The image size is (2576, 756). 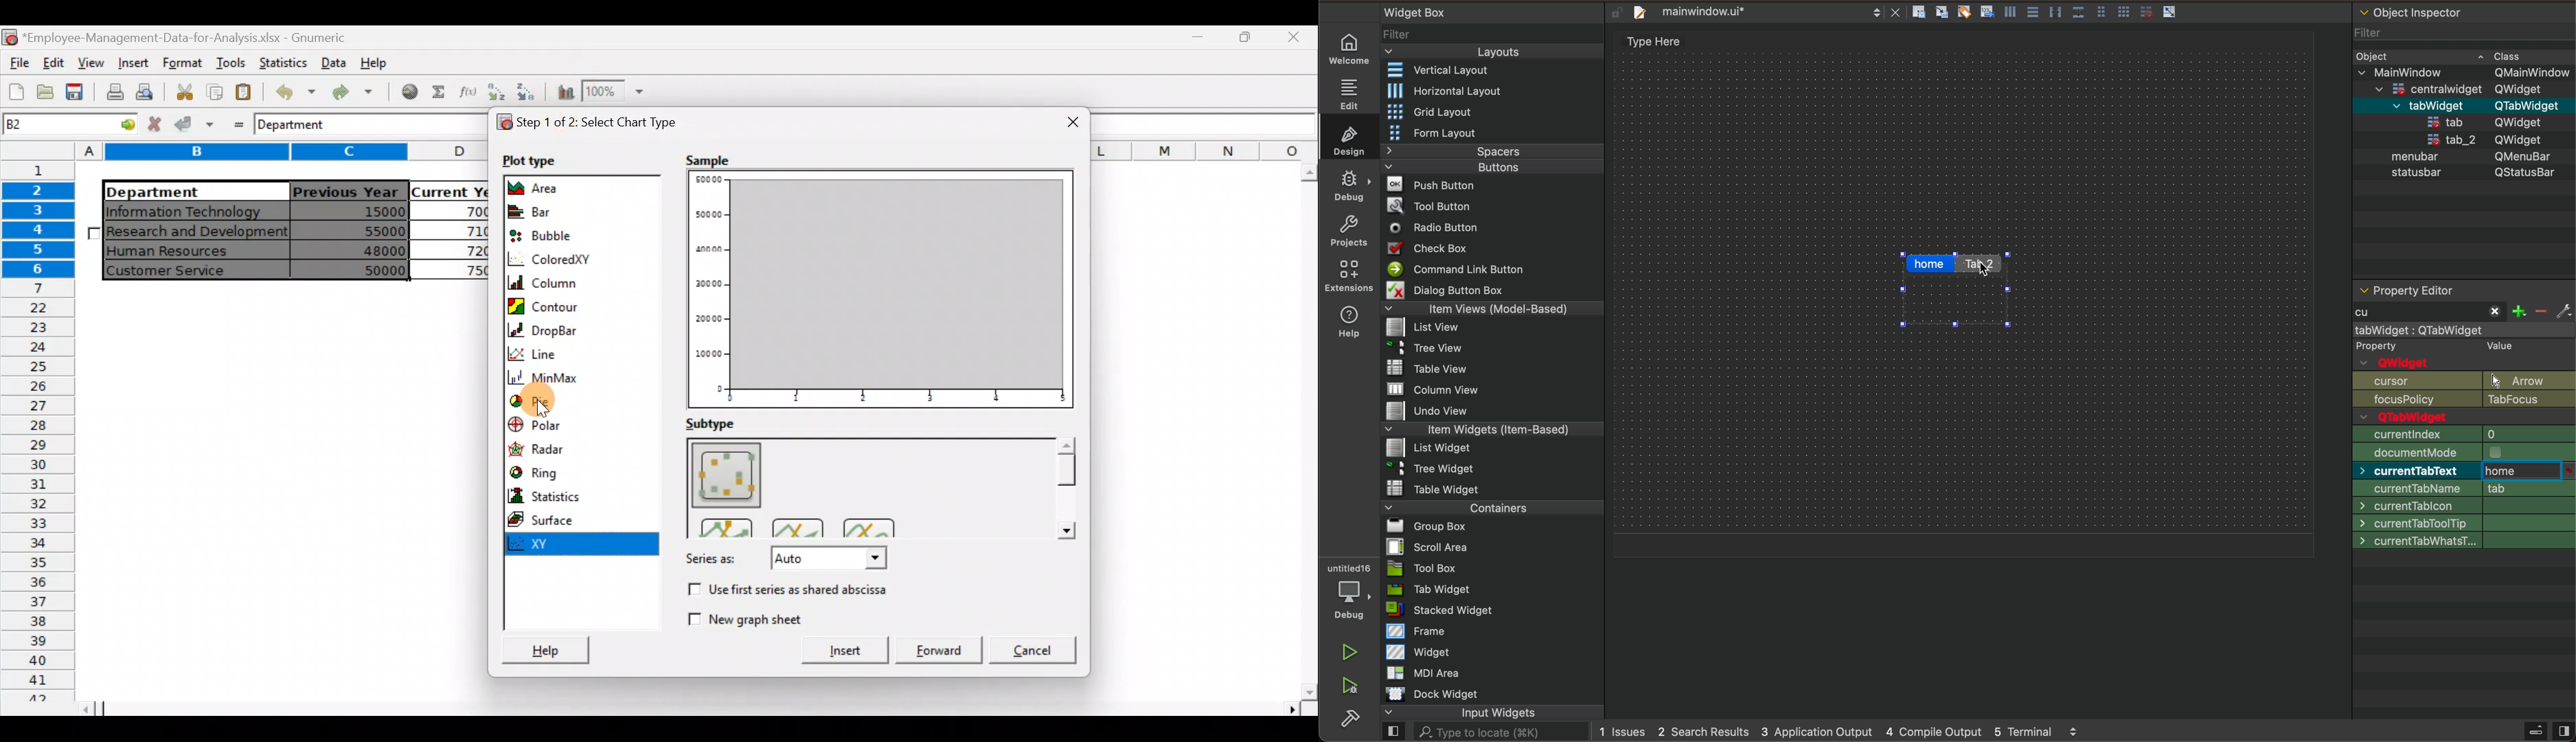 I want to click on home tab, so click(x=1931, y=266).